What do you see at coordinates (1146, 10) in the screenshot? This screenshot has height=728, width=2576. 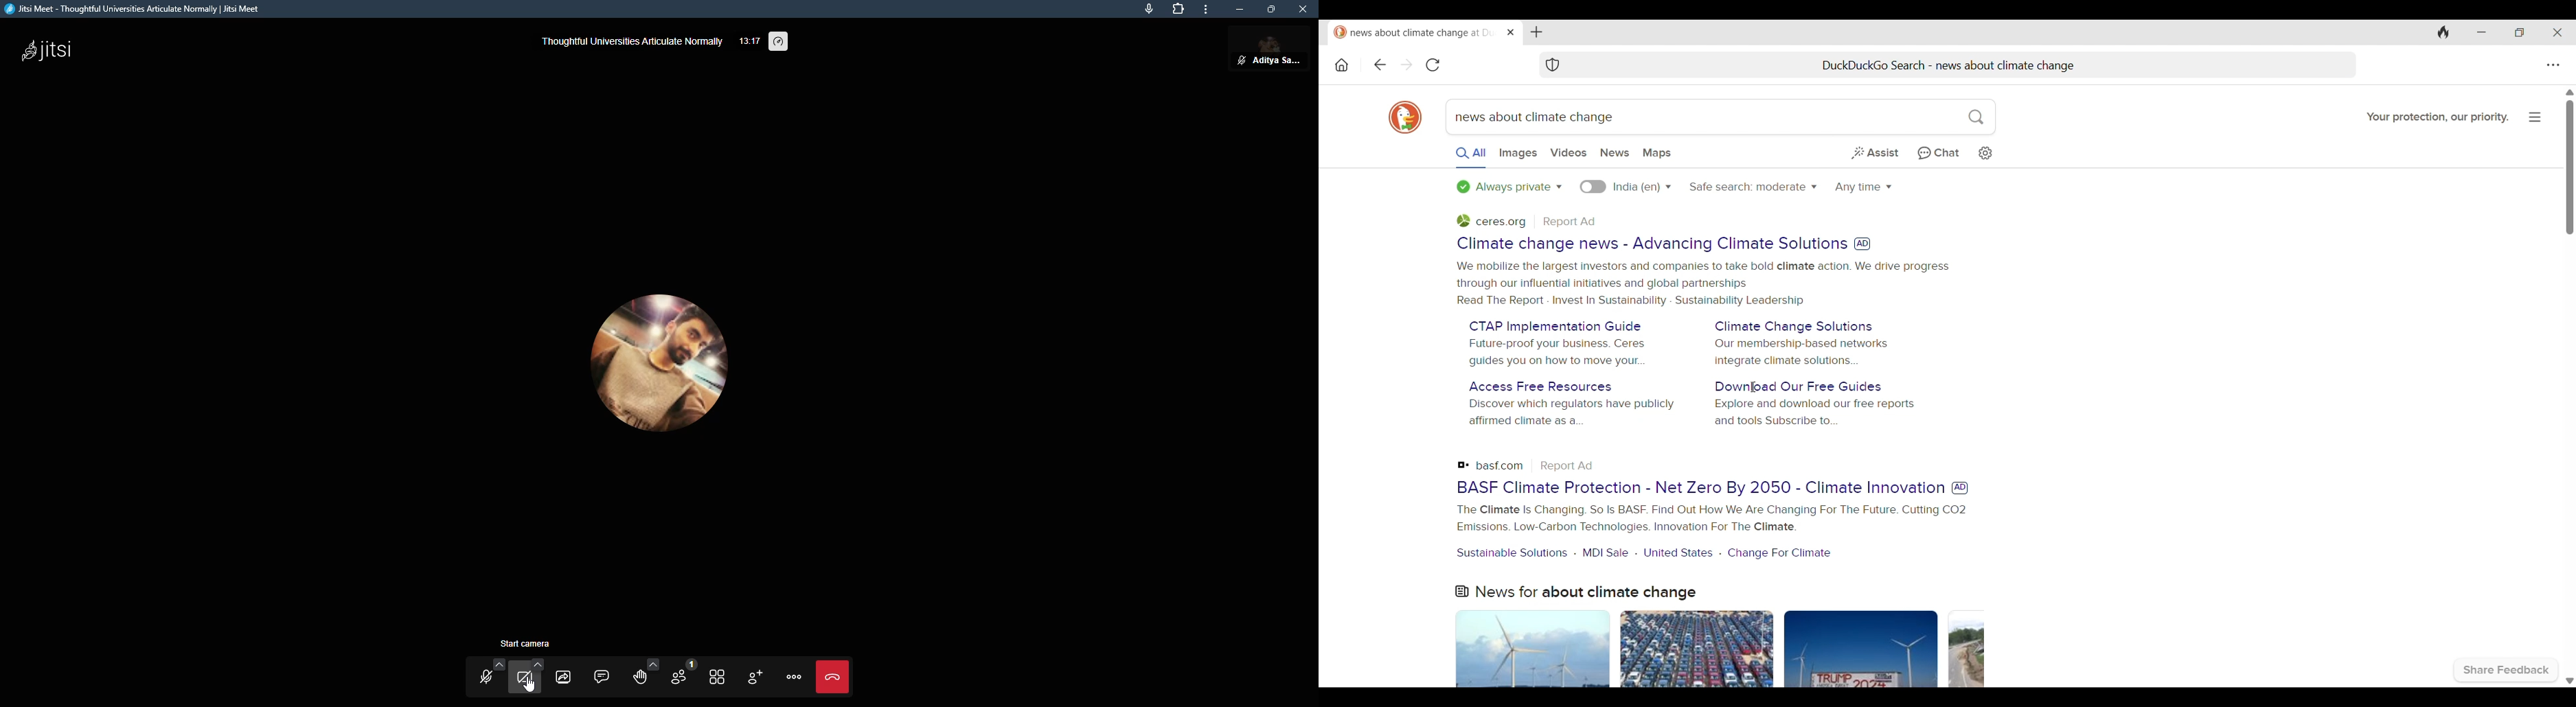 I see `this page is accessing microphone` at bounding box center [1146, 10].